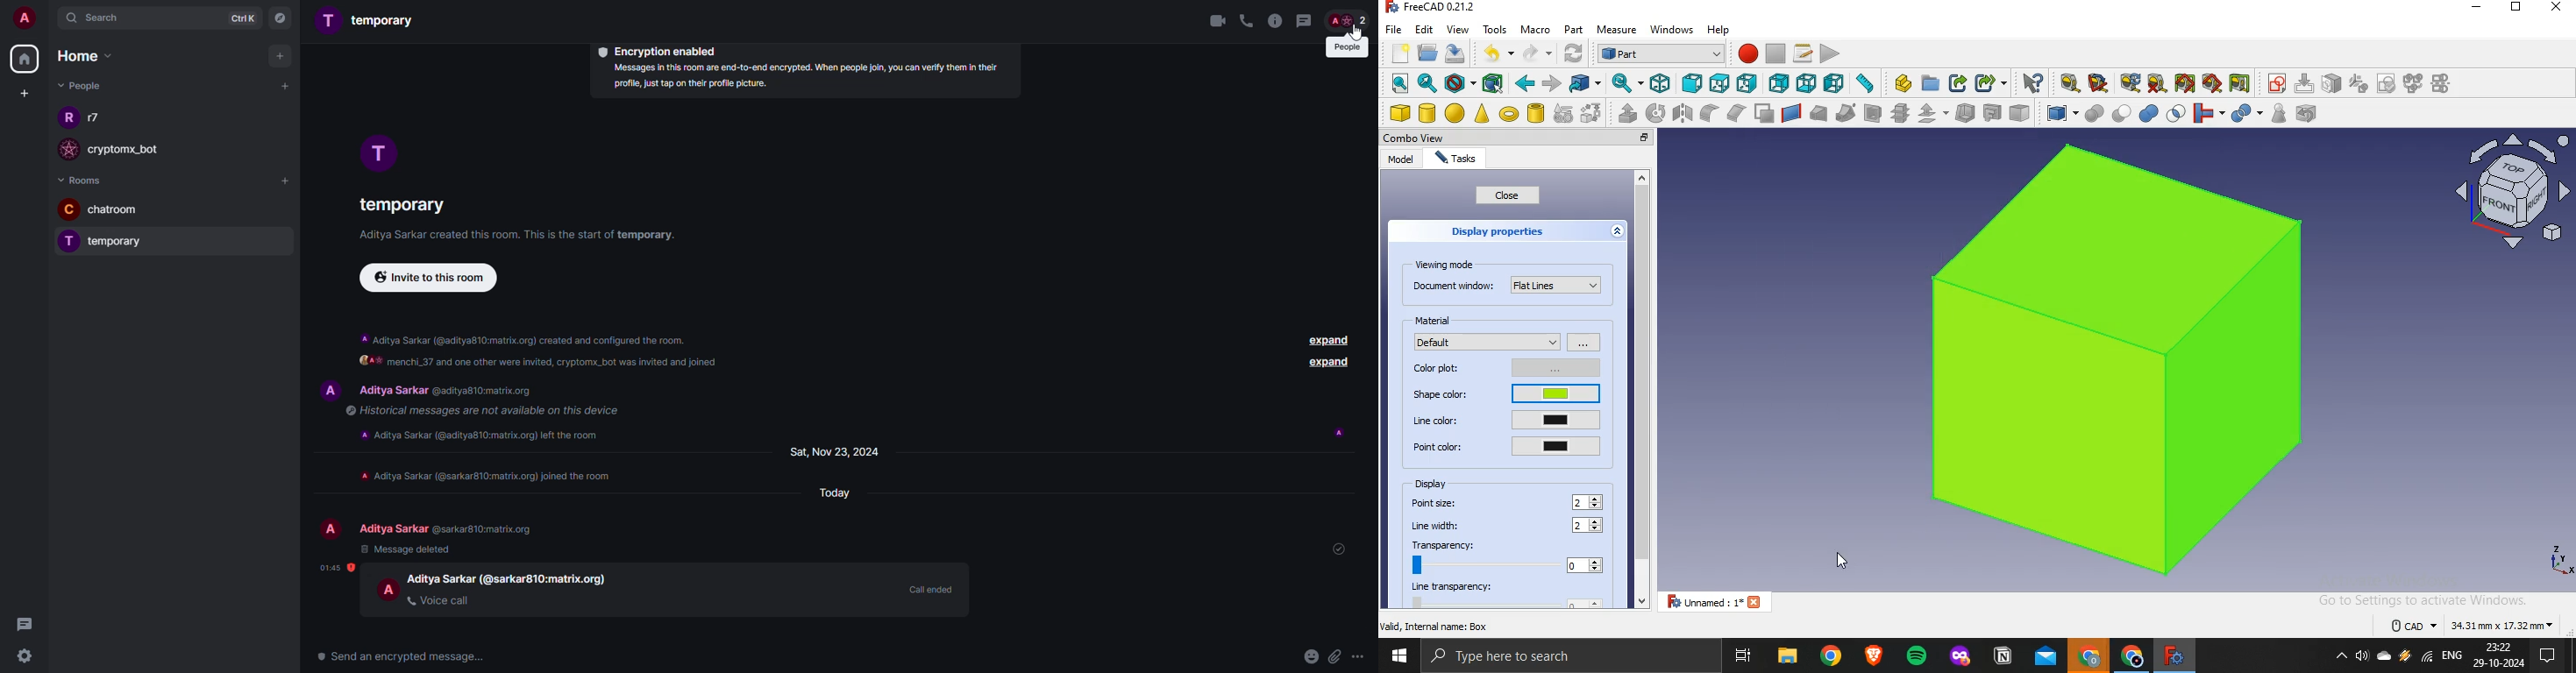  Describe the element at coordinates (2558, 8) in the screenshot. I see `close` at that location.